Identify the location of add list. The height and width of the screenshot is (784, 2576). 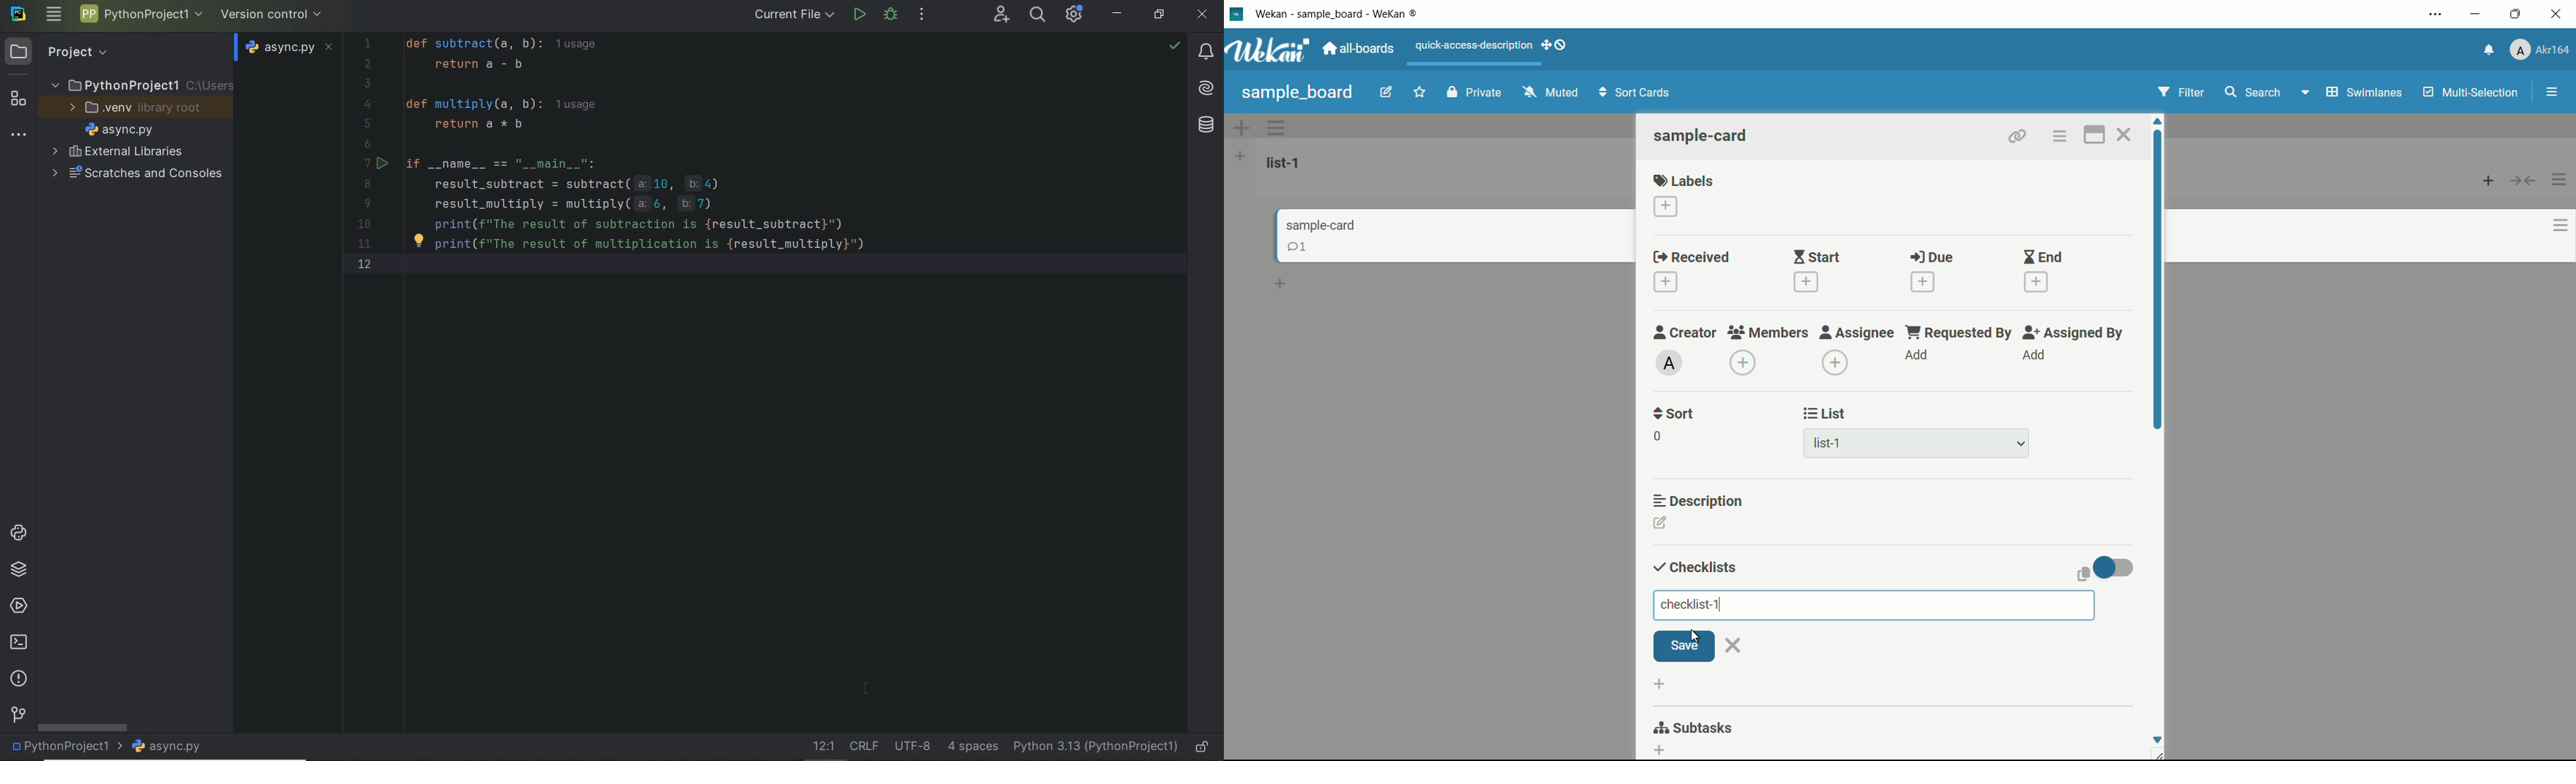
(1660, 683).